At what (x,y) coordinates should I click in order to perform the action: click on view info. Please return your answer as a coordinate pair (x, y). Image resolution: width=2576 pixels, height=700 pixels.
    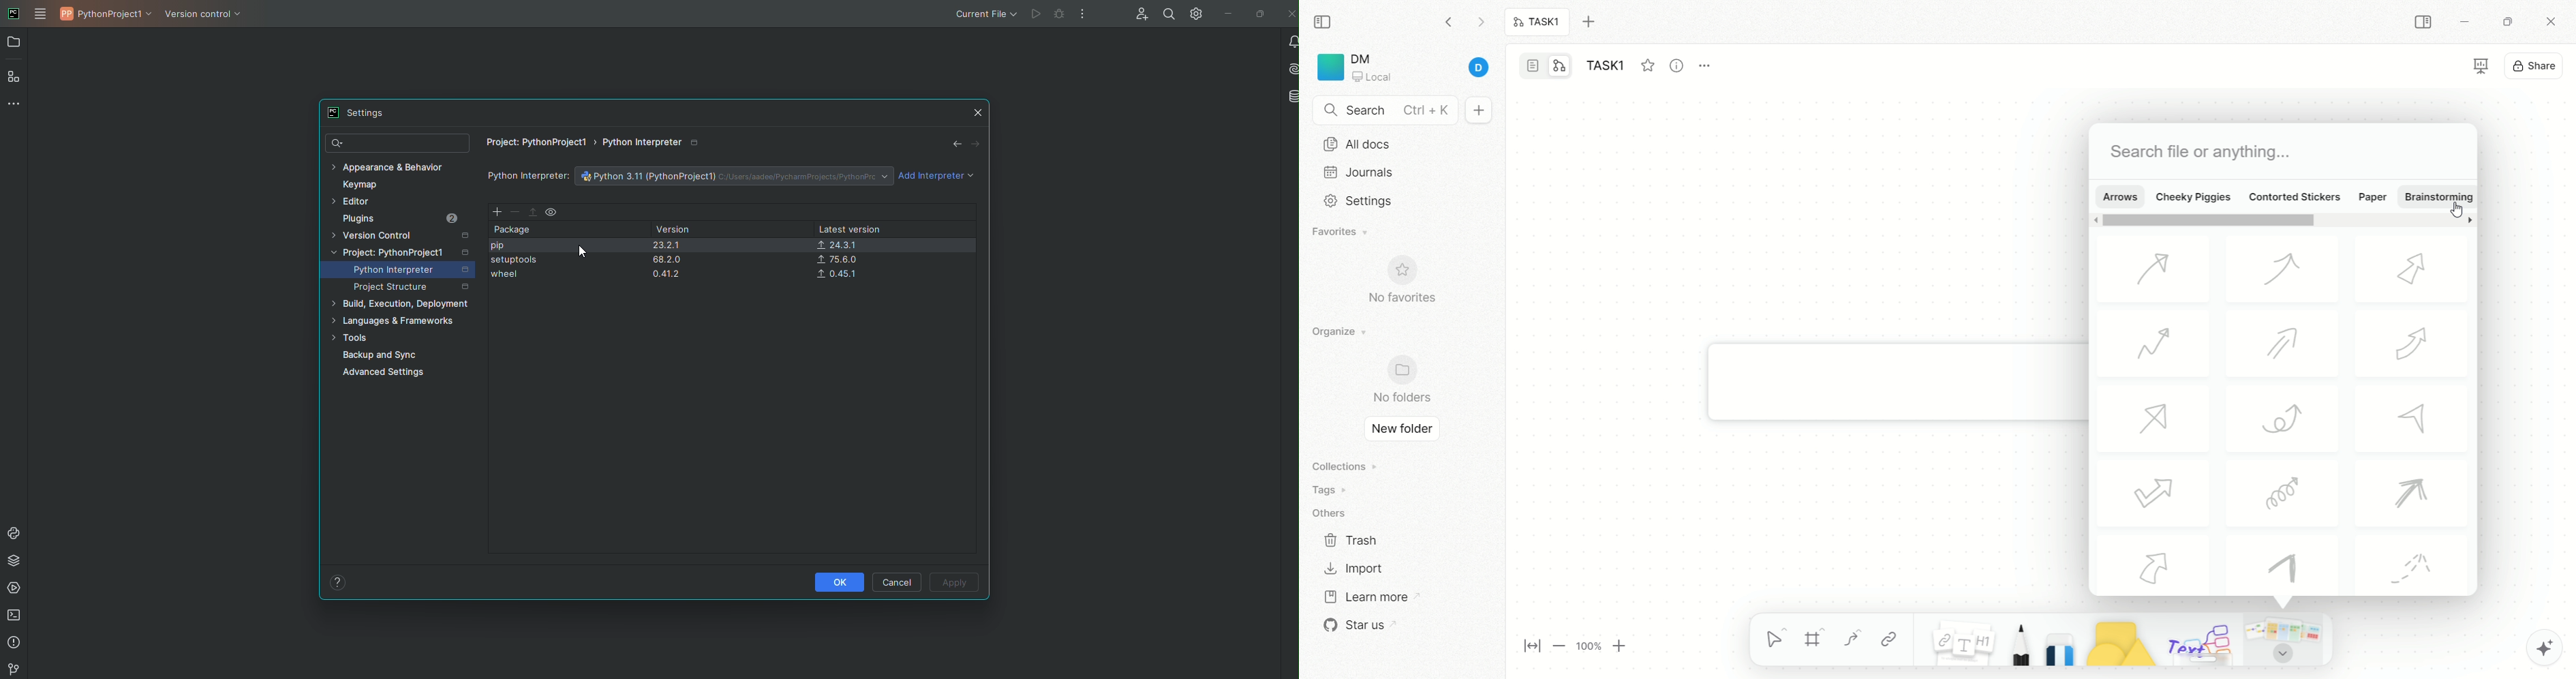
    Looking at the image, I should click on (1679, 66).